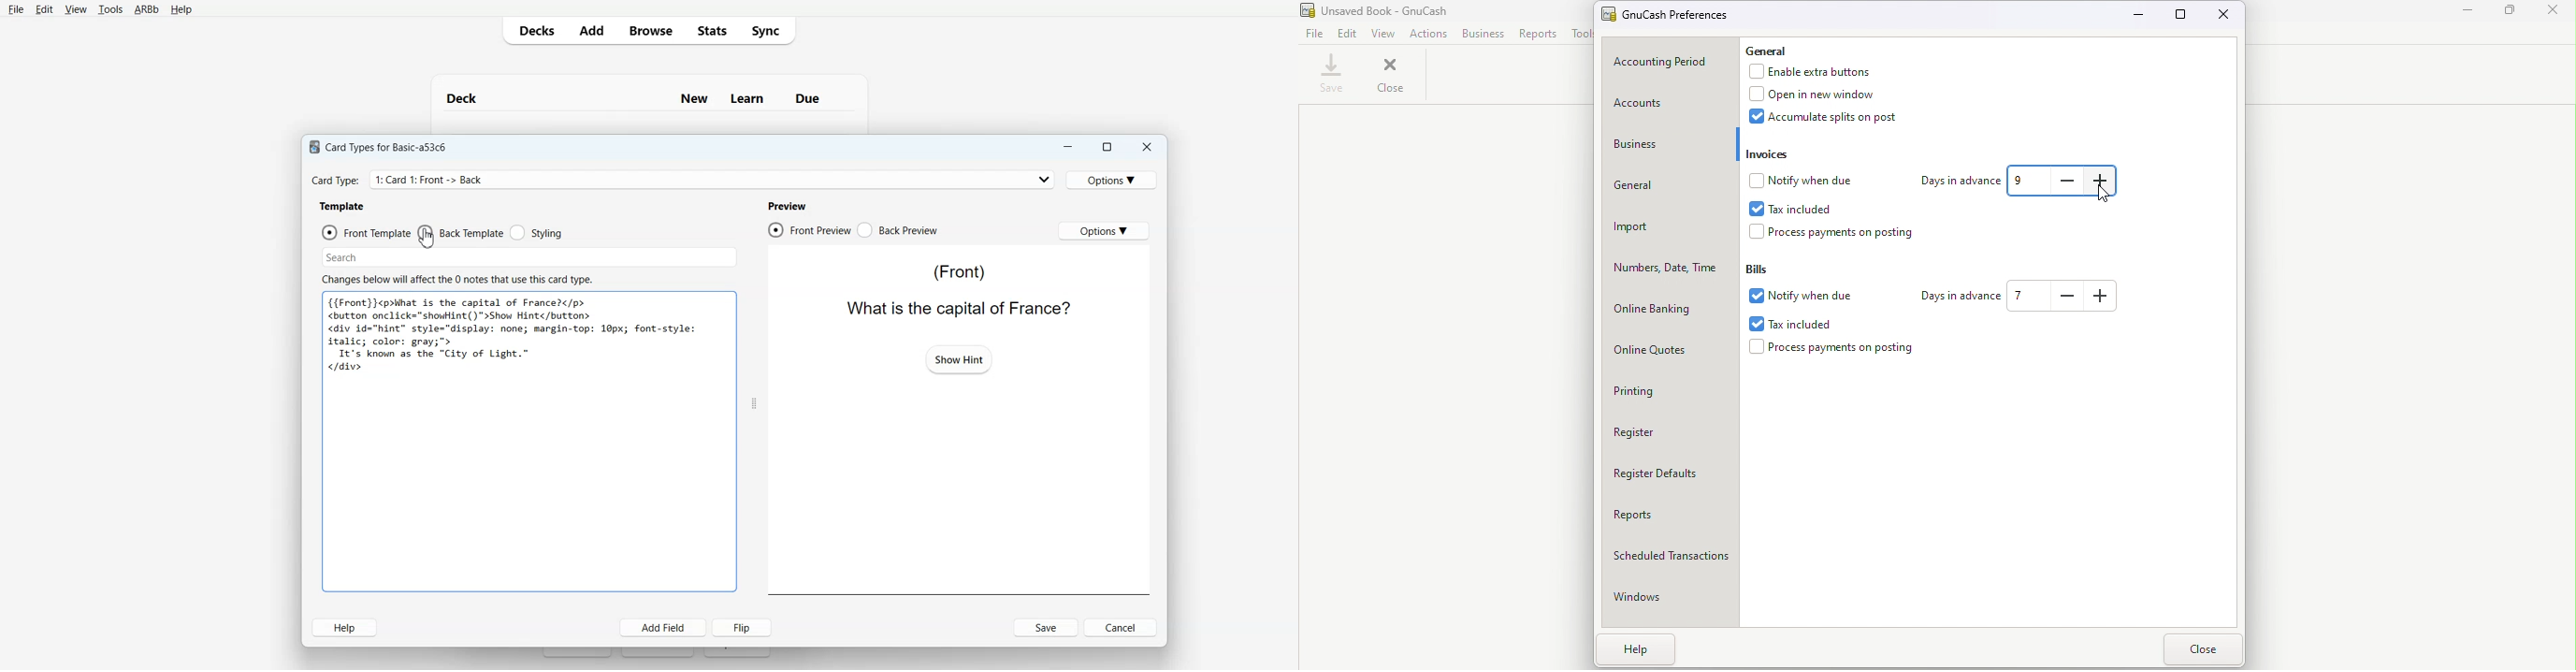 Image resolution: width=2576 pixels, height=672 pixels. I want to click on Browse, so click(650, 30).